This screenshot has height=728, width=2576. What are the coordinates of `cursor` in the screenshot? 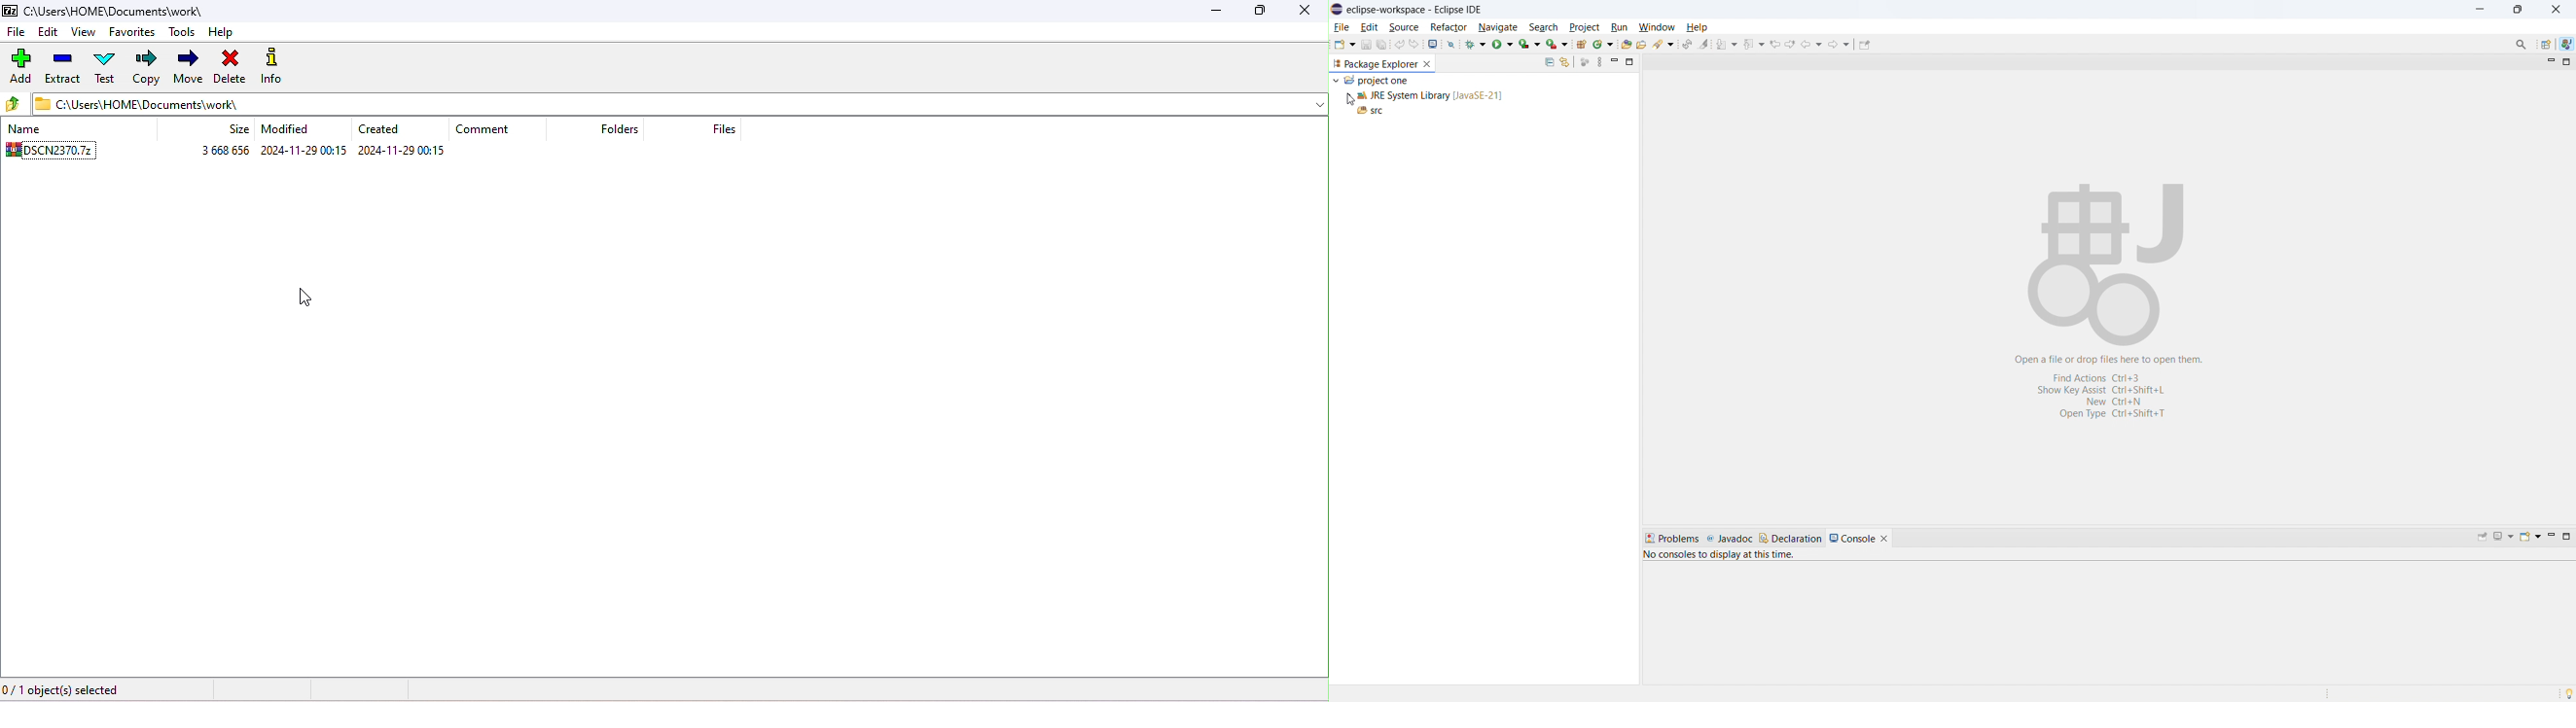 It's located at (309, 301).